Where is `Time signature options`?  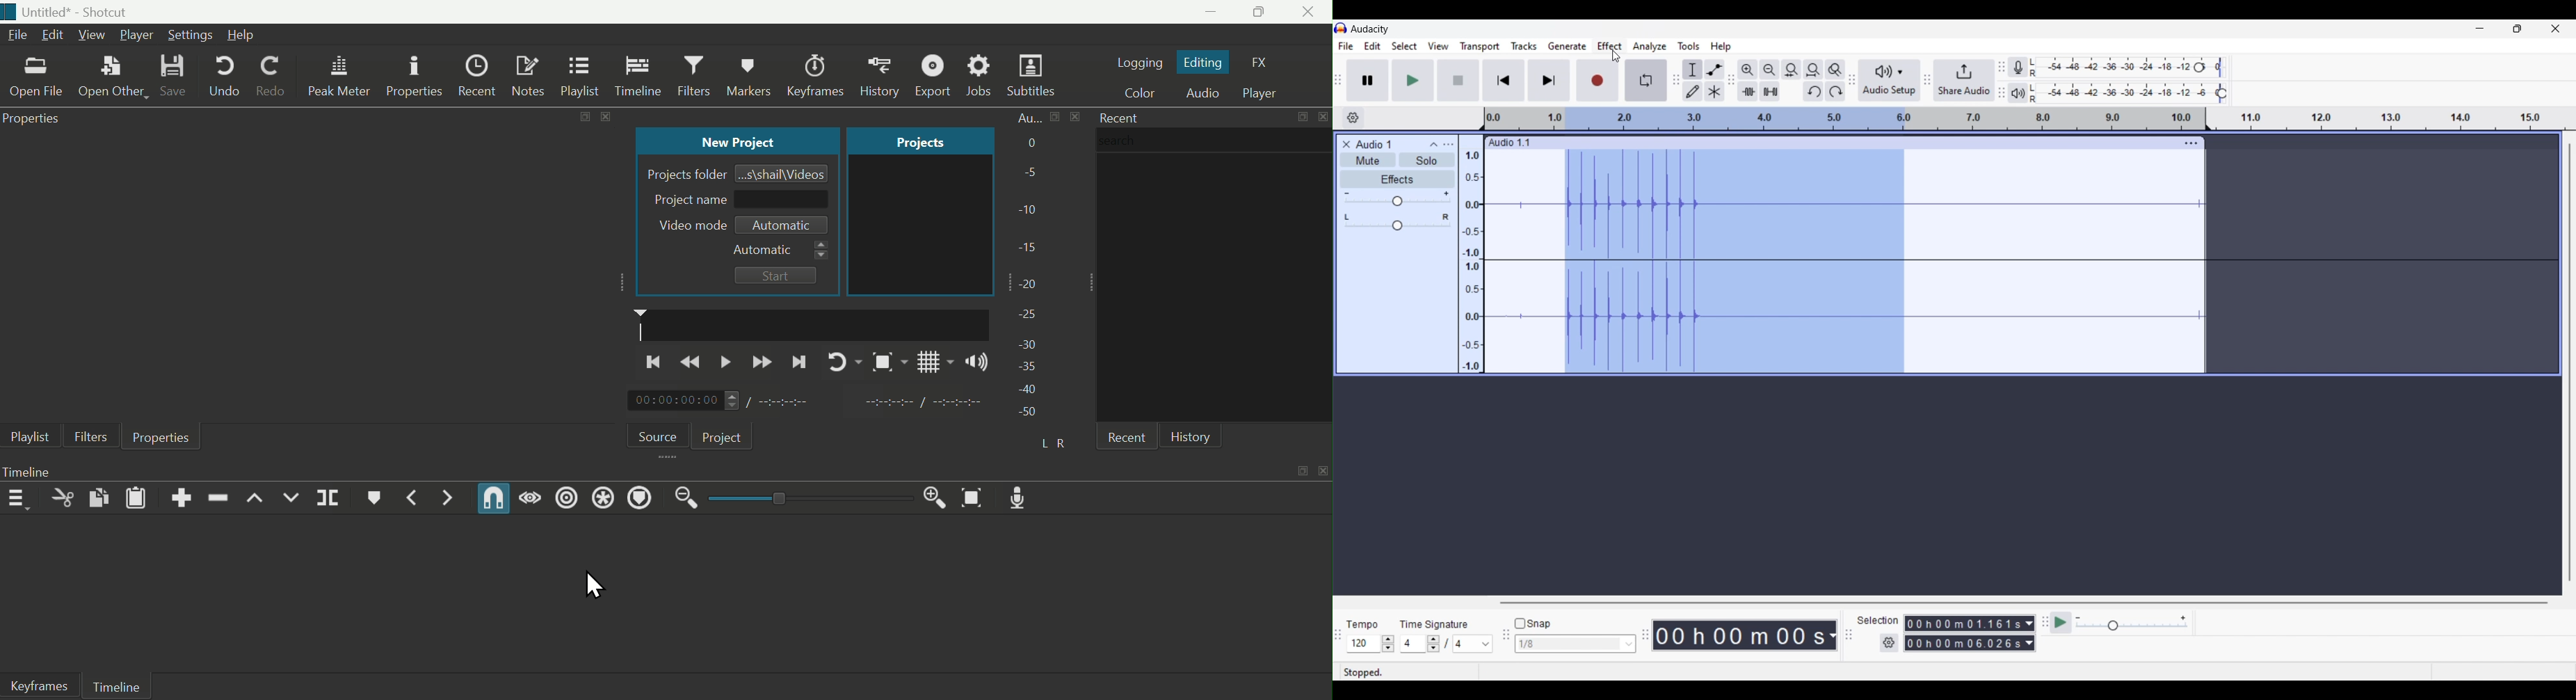
Time signature options is located at coordinates (1474, 644).